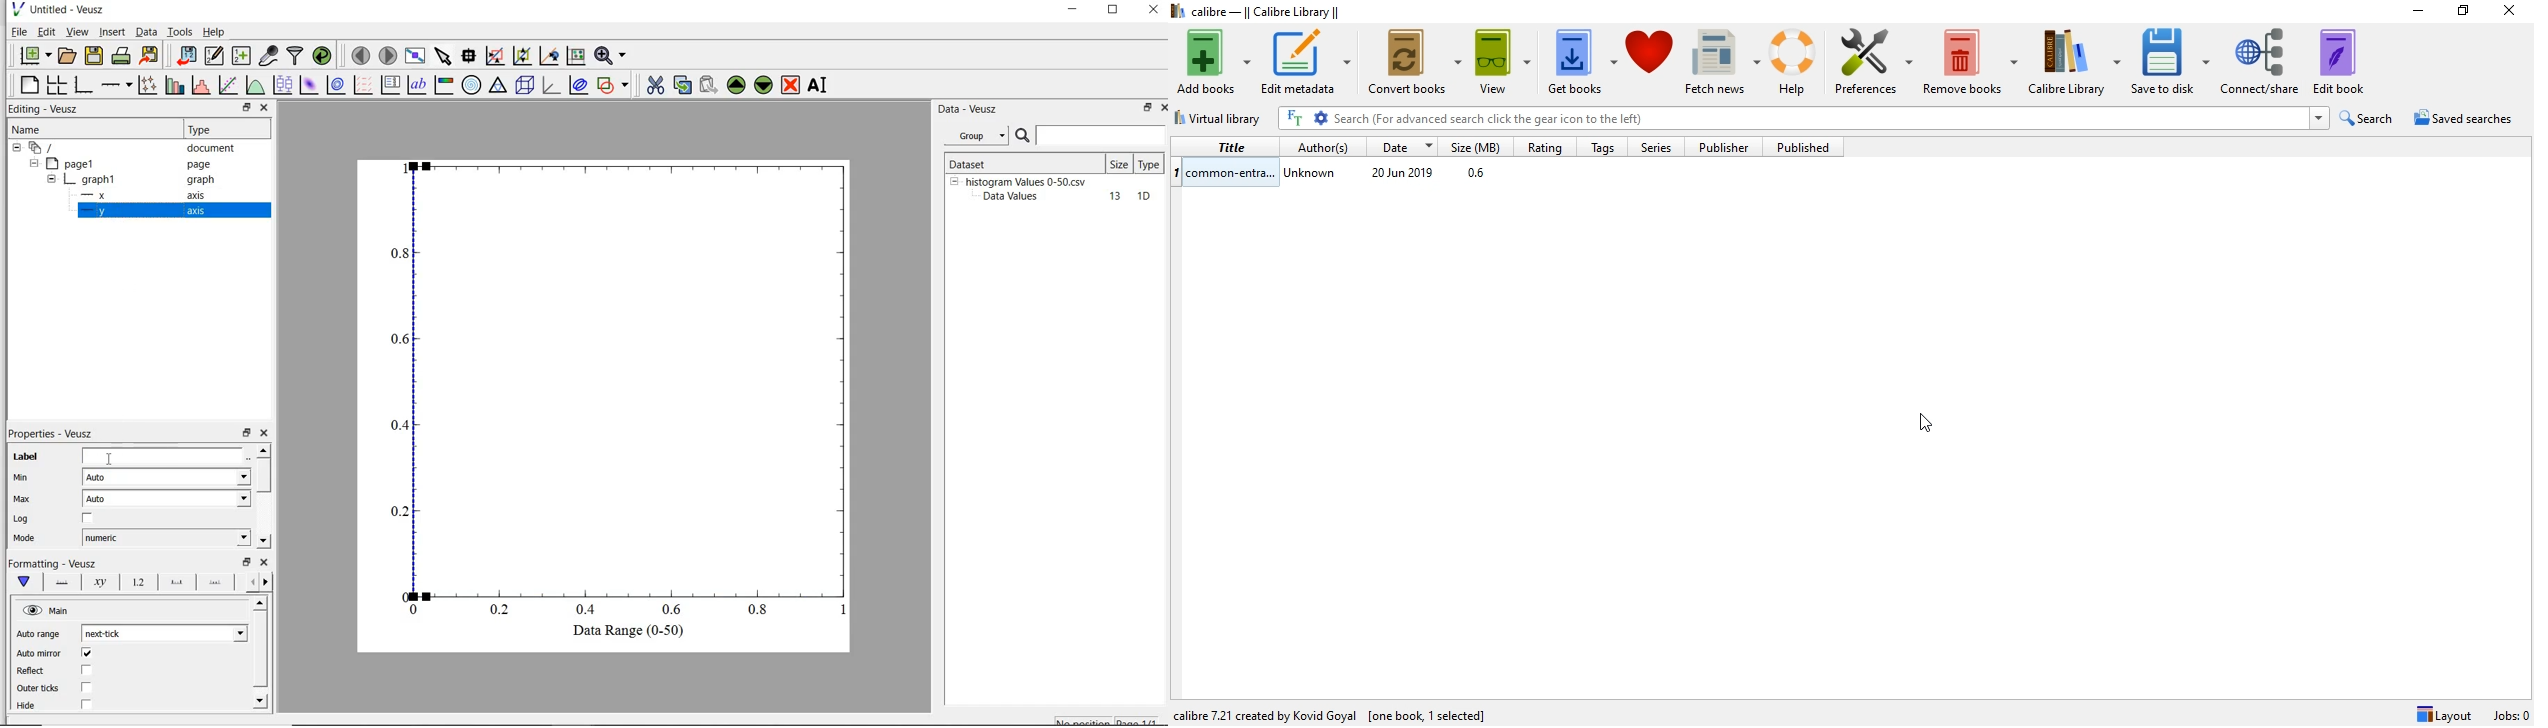 The height and width of the screenshot is (728, 2548). What do you see at coordinates (1113, 11) in the screenshot?
I see `restore down` at bounding box center [1113, 11].